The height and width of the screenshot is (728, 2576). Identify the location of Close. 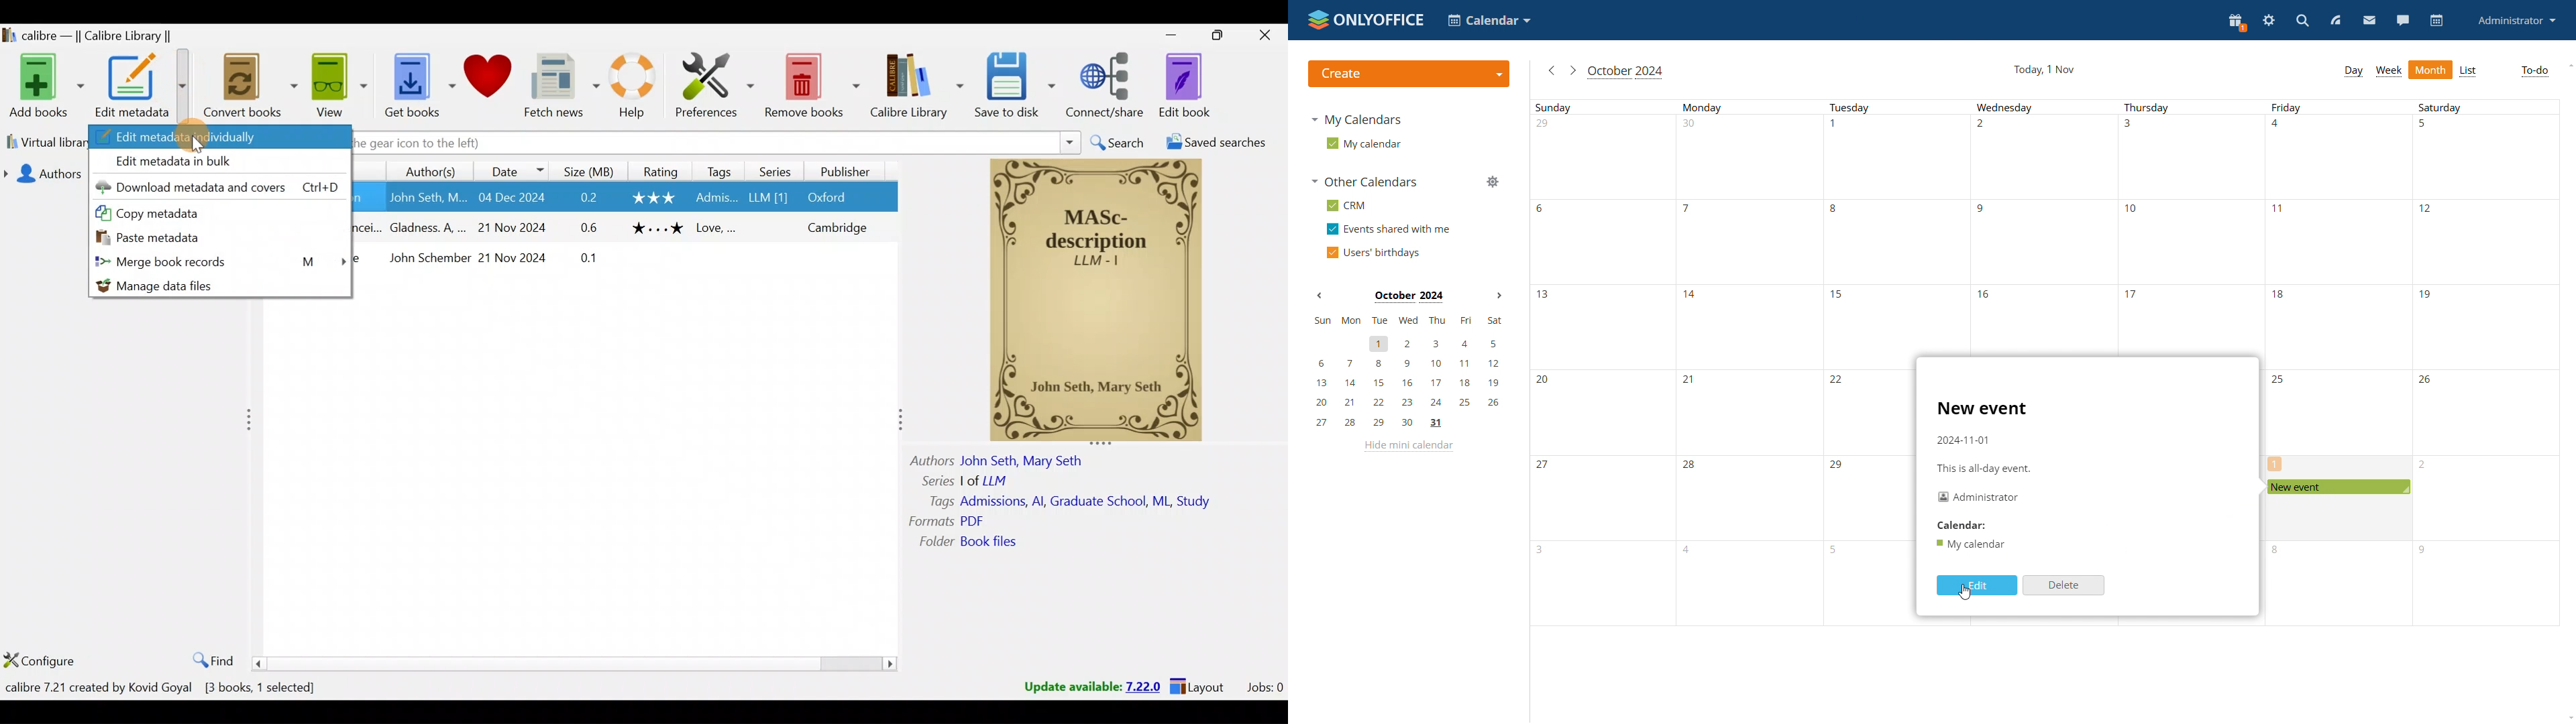
(1267, 36).